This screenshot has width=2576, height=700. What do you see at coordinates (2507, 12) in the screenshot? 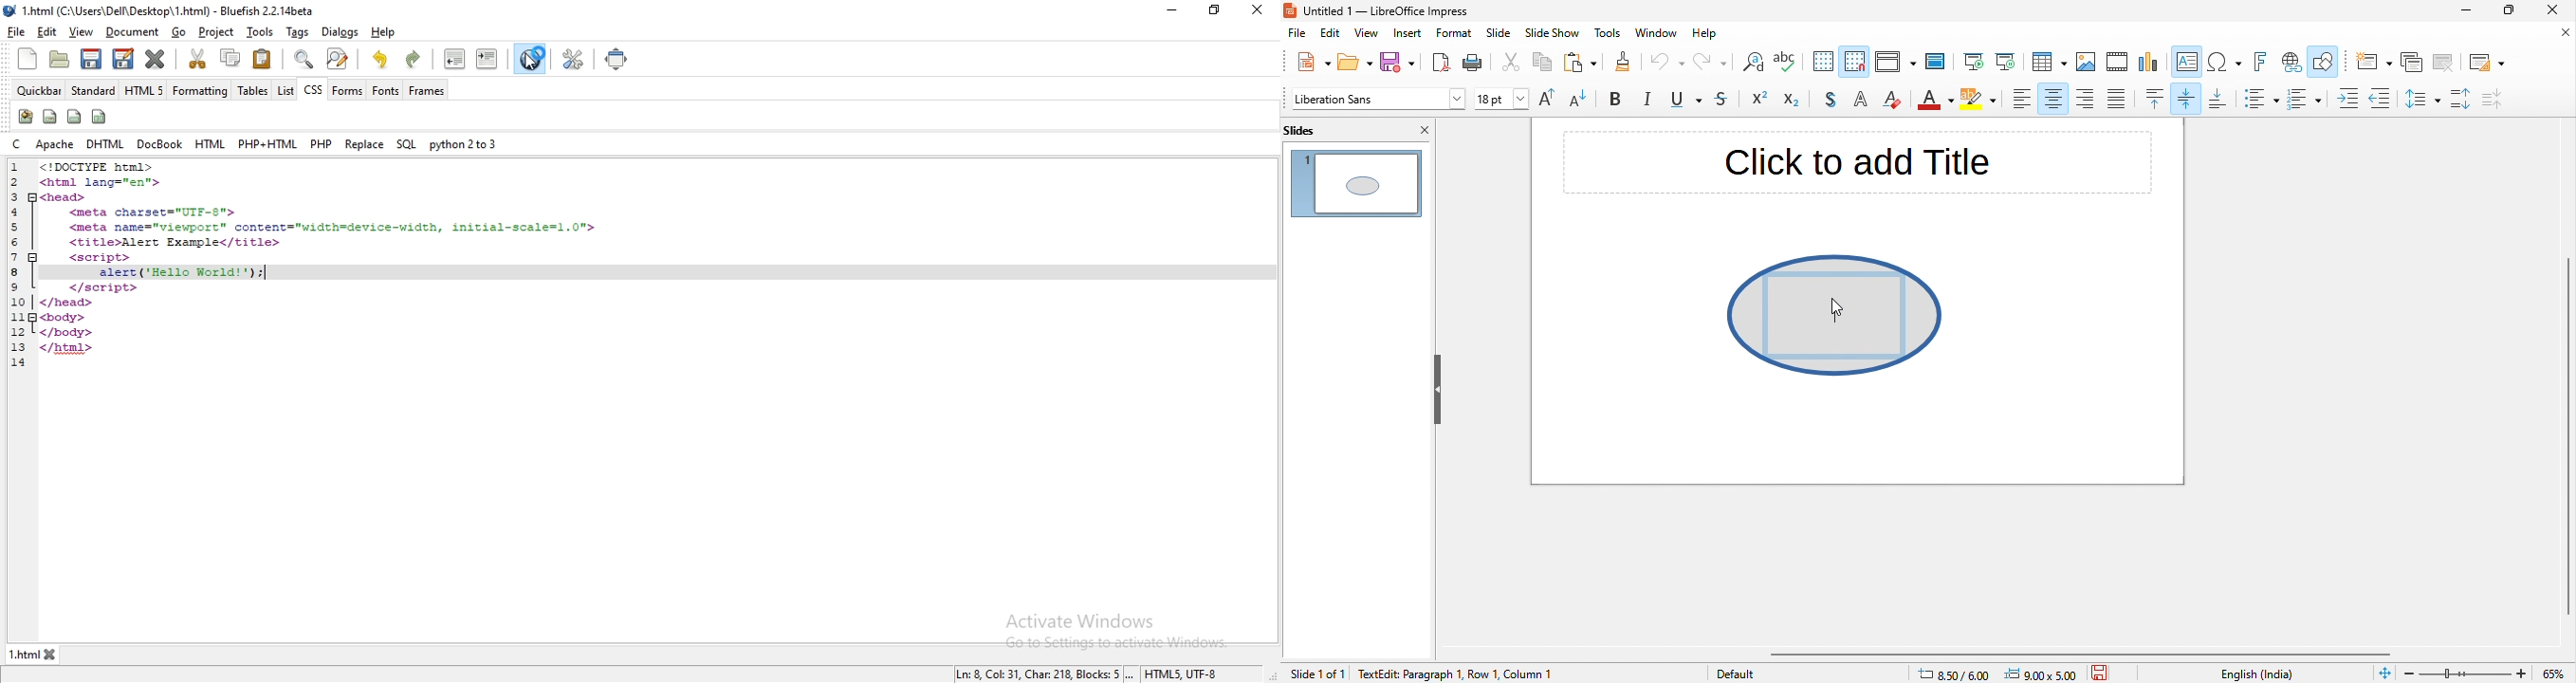
I see `maximize` at bounding box center [2507, 12].